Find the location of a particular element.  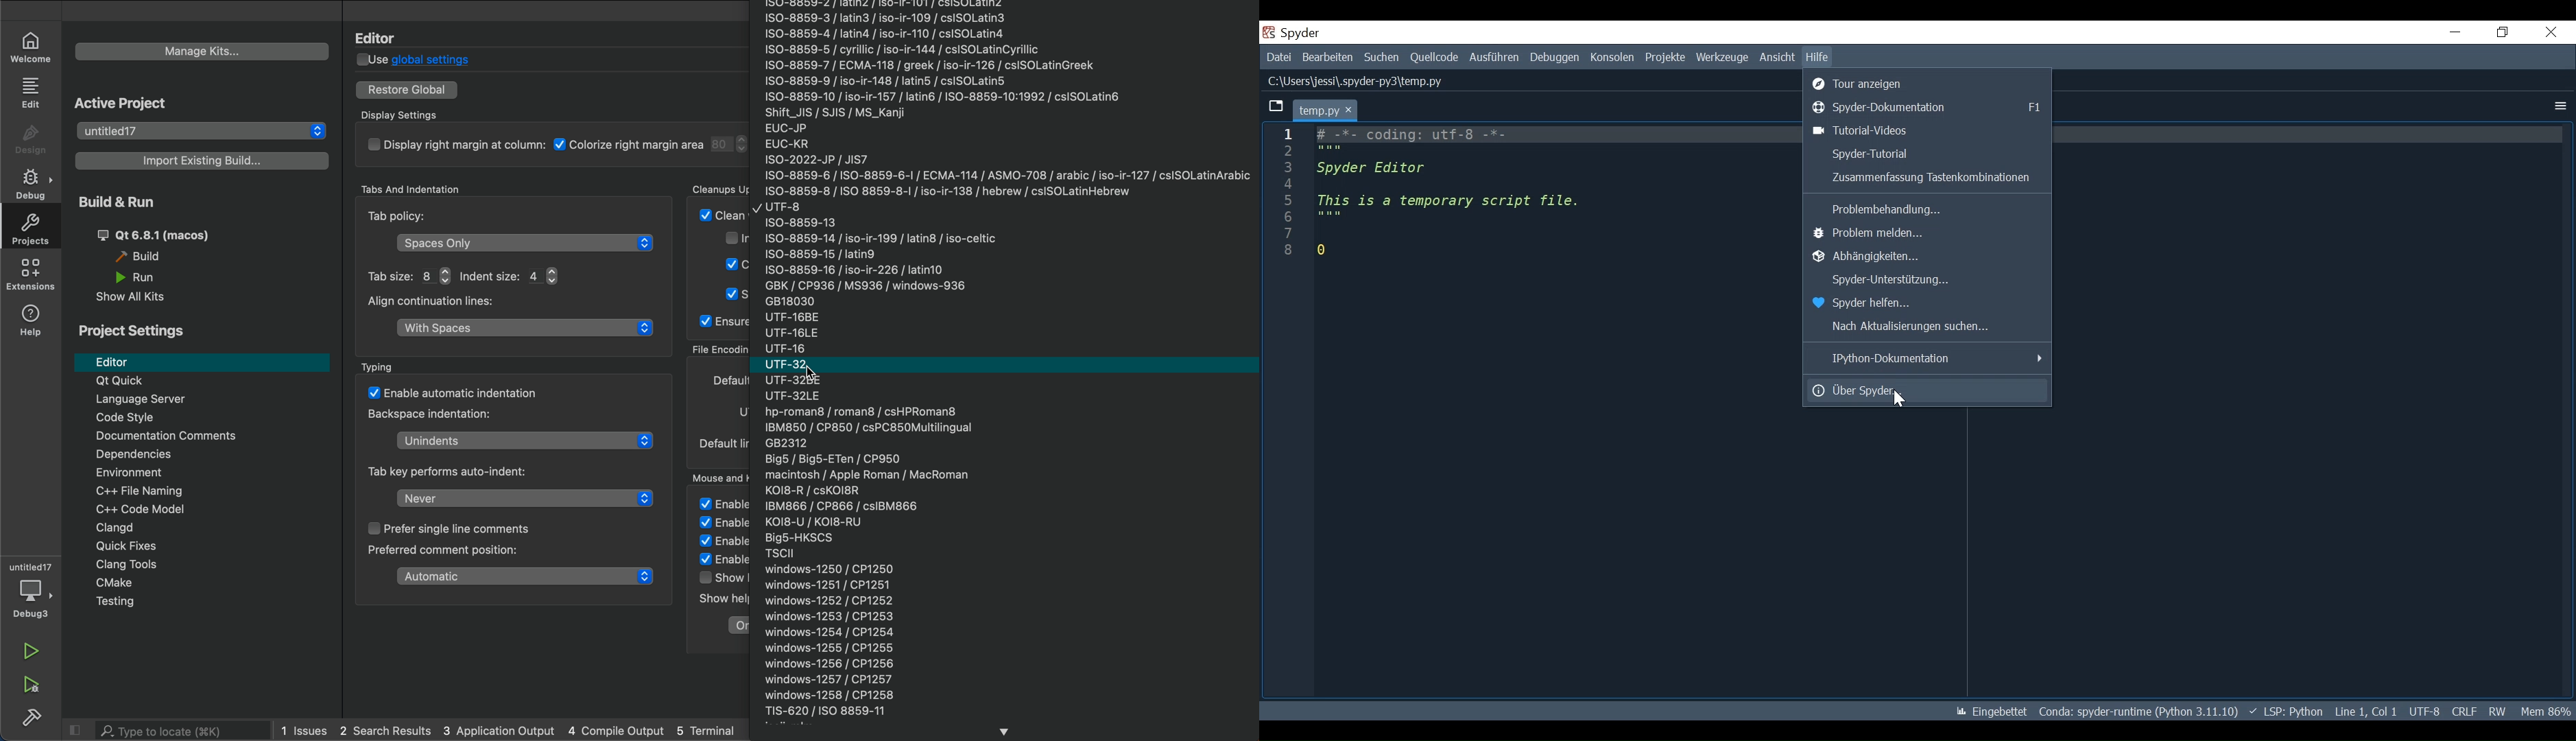

File EQL Status is located at coordinates (2465, 711).